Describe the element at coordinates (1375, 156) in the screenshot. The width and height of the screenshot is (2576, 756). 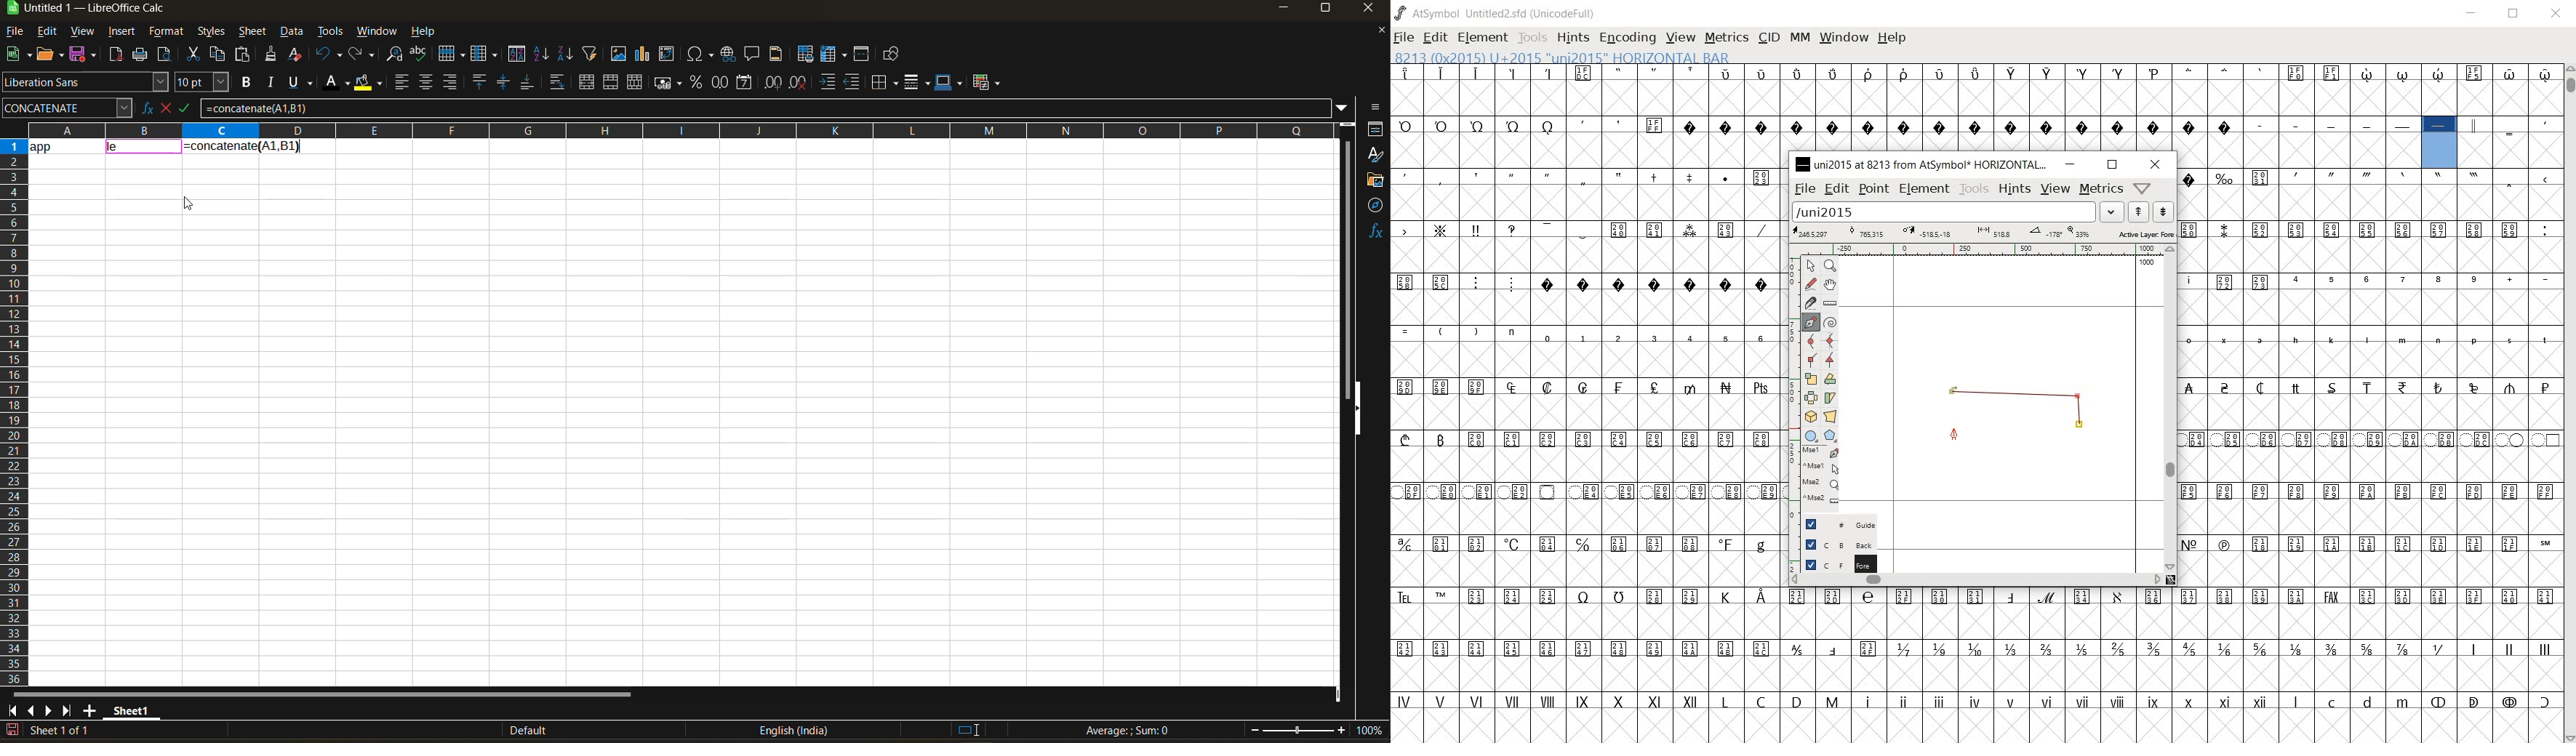
I see `styles` at that location.